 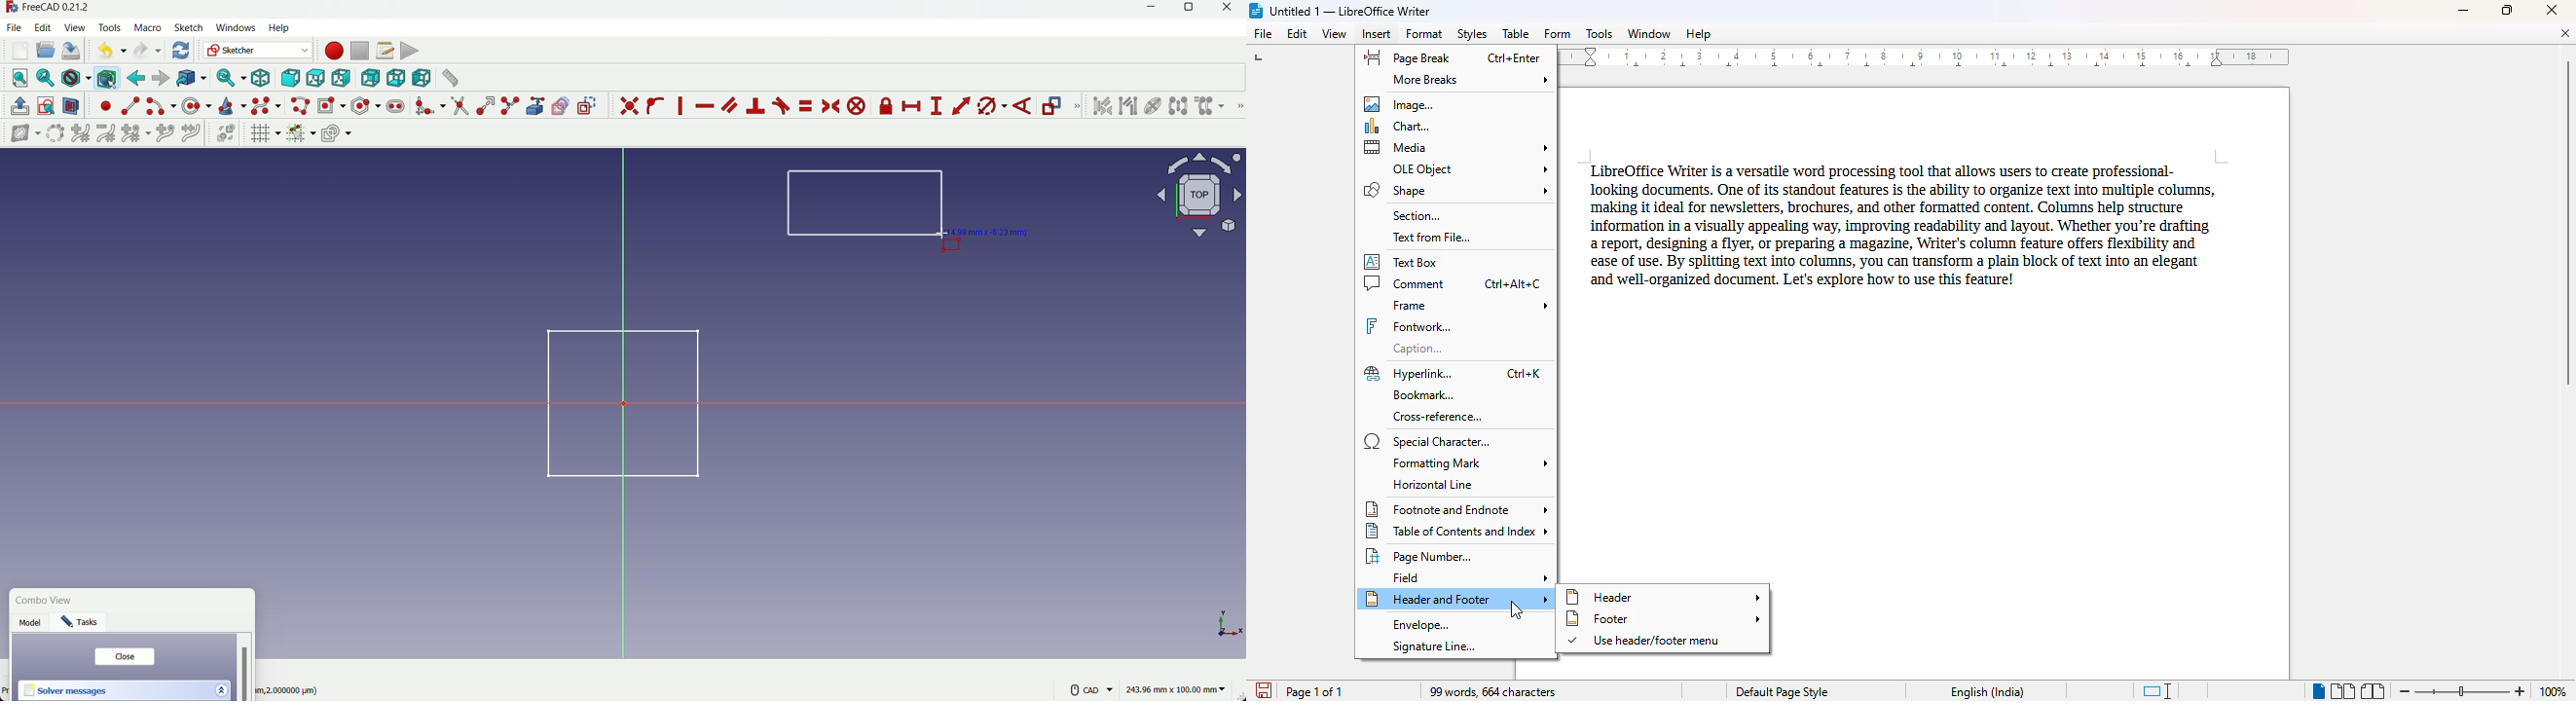 What do you see at coordinates (2567, 223) in the screenshot?
I see `Vertical scroll bar` at bounding box center [2567, 223].